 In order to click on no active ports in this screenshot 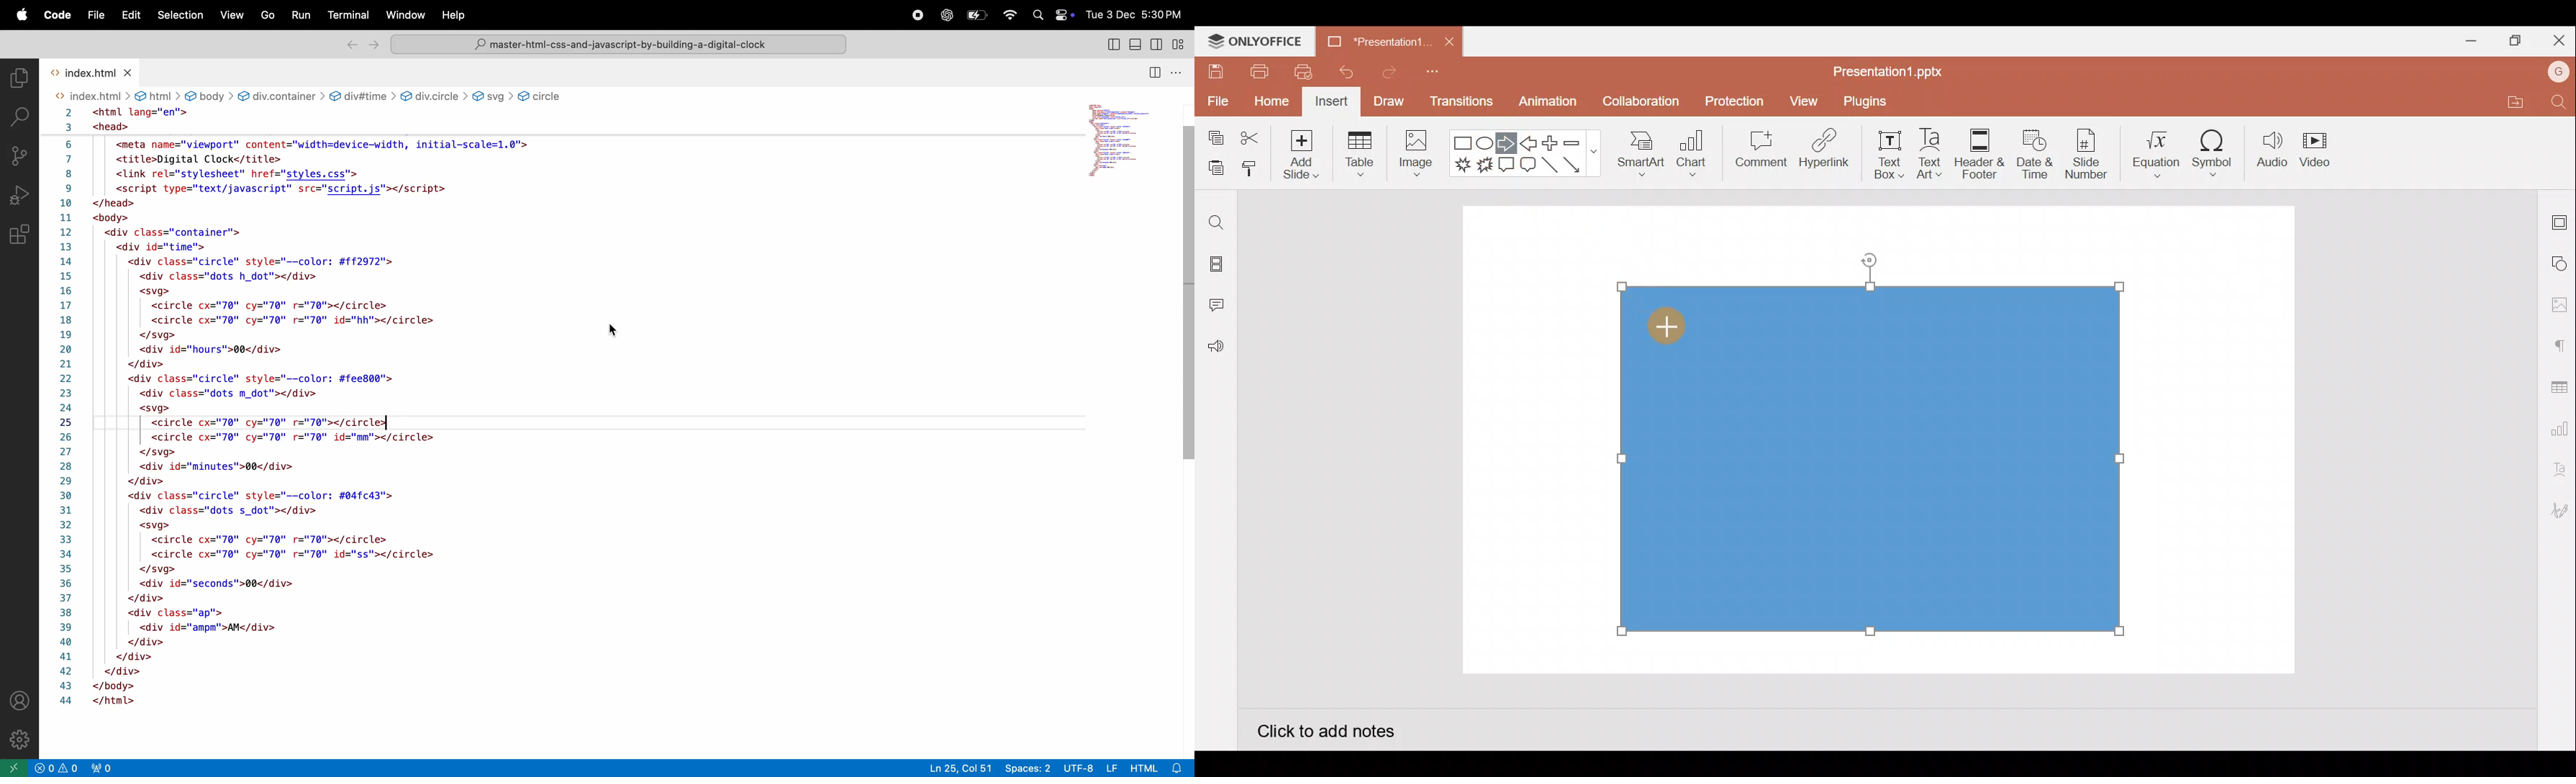, I will do `click(100, 768)`.